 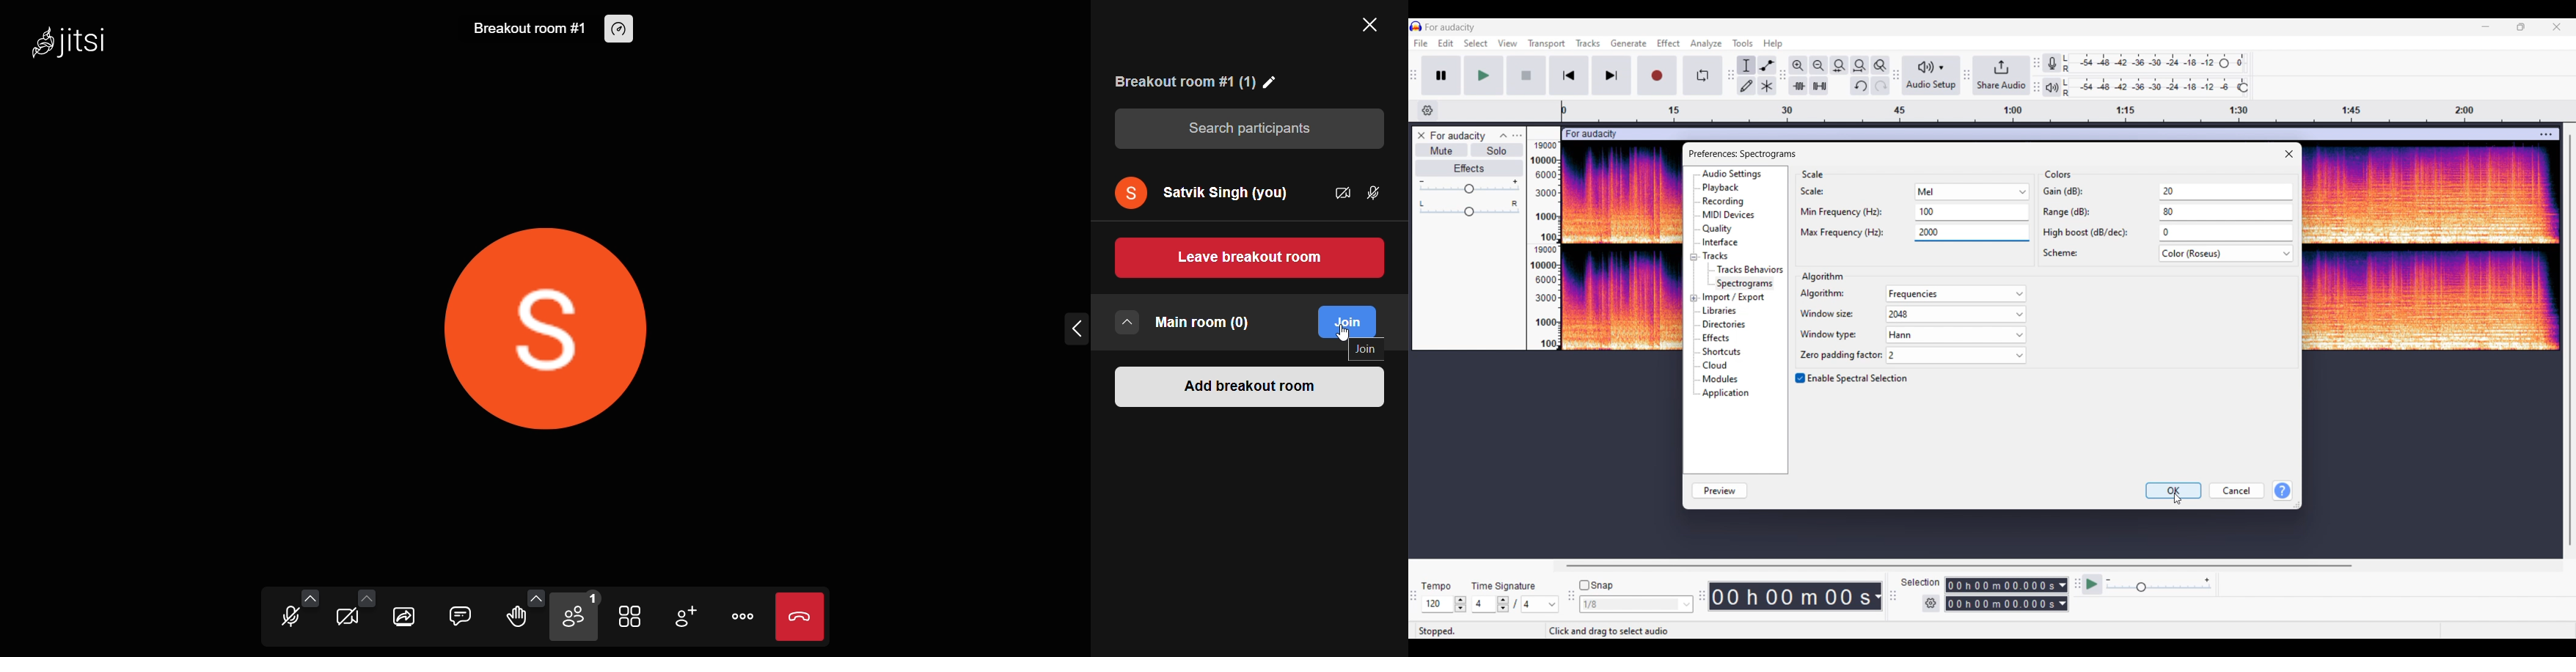 What do you see at coordinates (1484, 75) in the screenshot?
I see `Play/Play once` at bounding box center [1484, 75].